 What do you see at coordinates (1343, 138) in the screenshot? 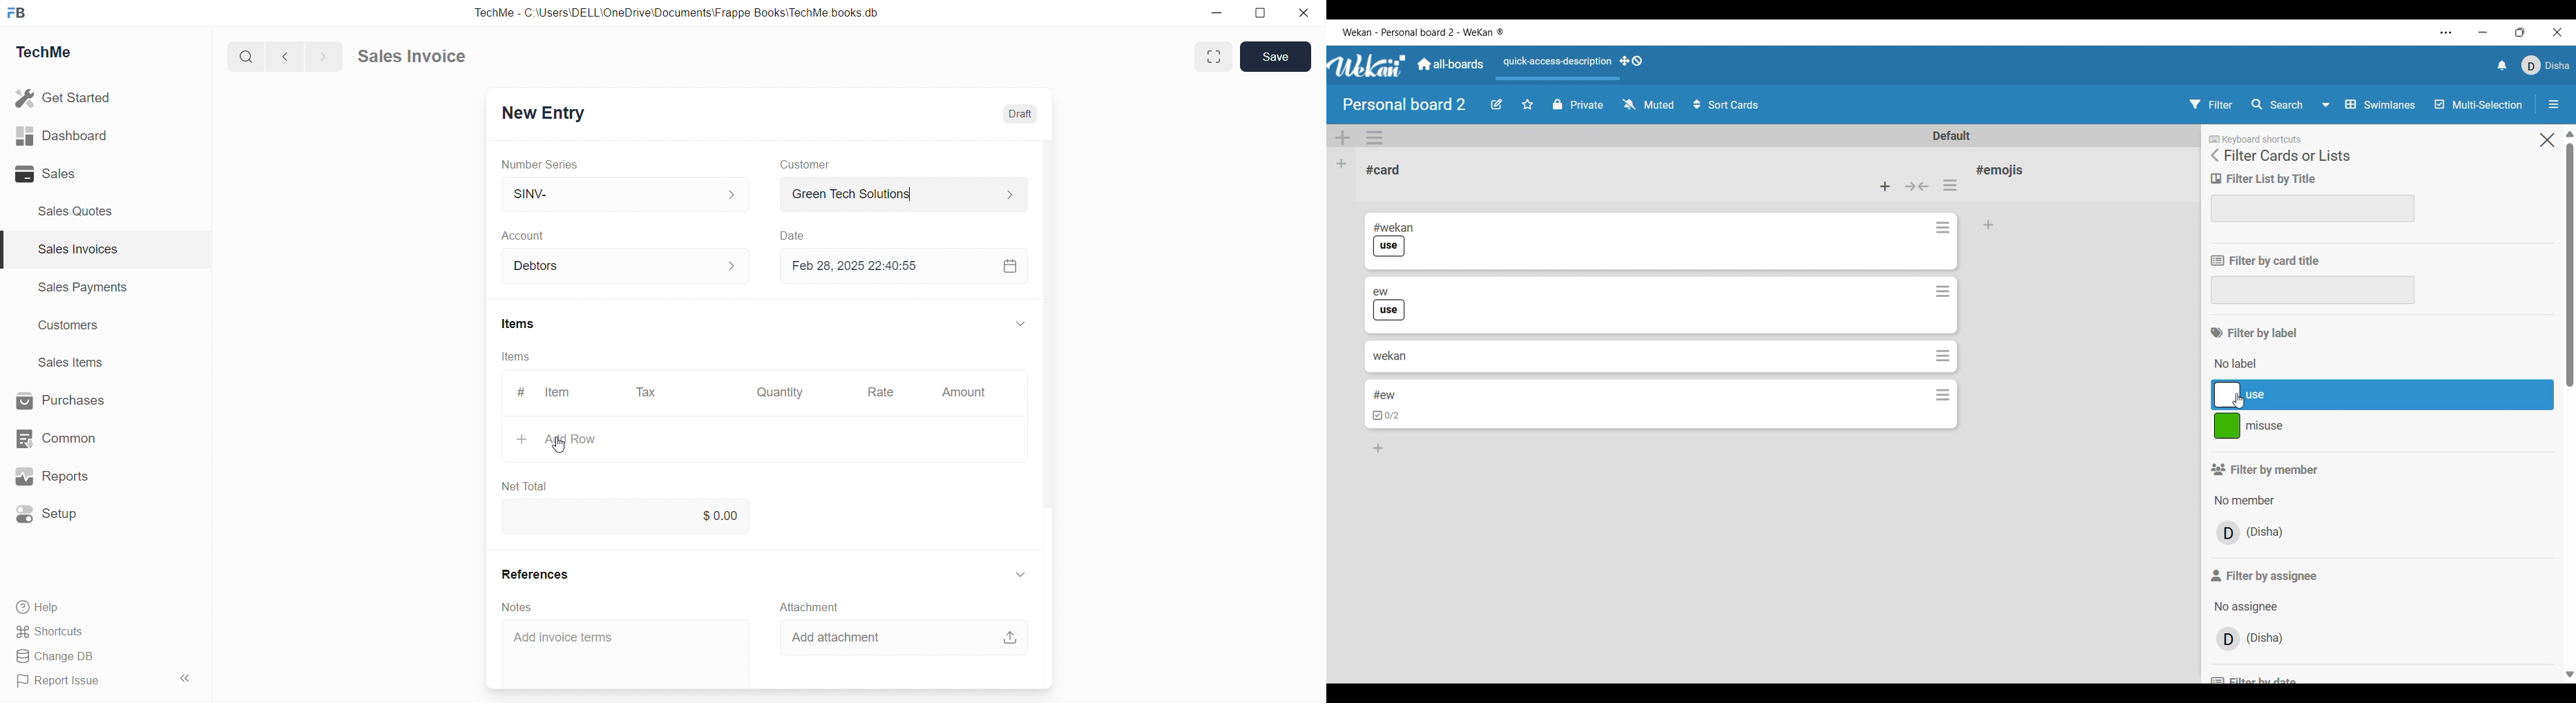
I see `Add swimlane` at bounding box center [1343, 138].